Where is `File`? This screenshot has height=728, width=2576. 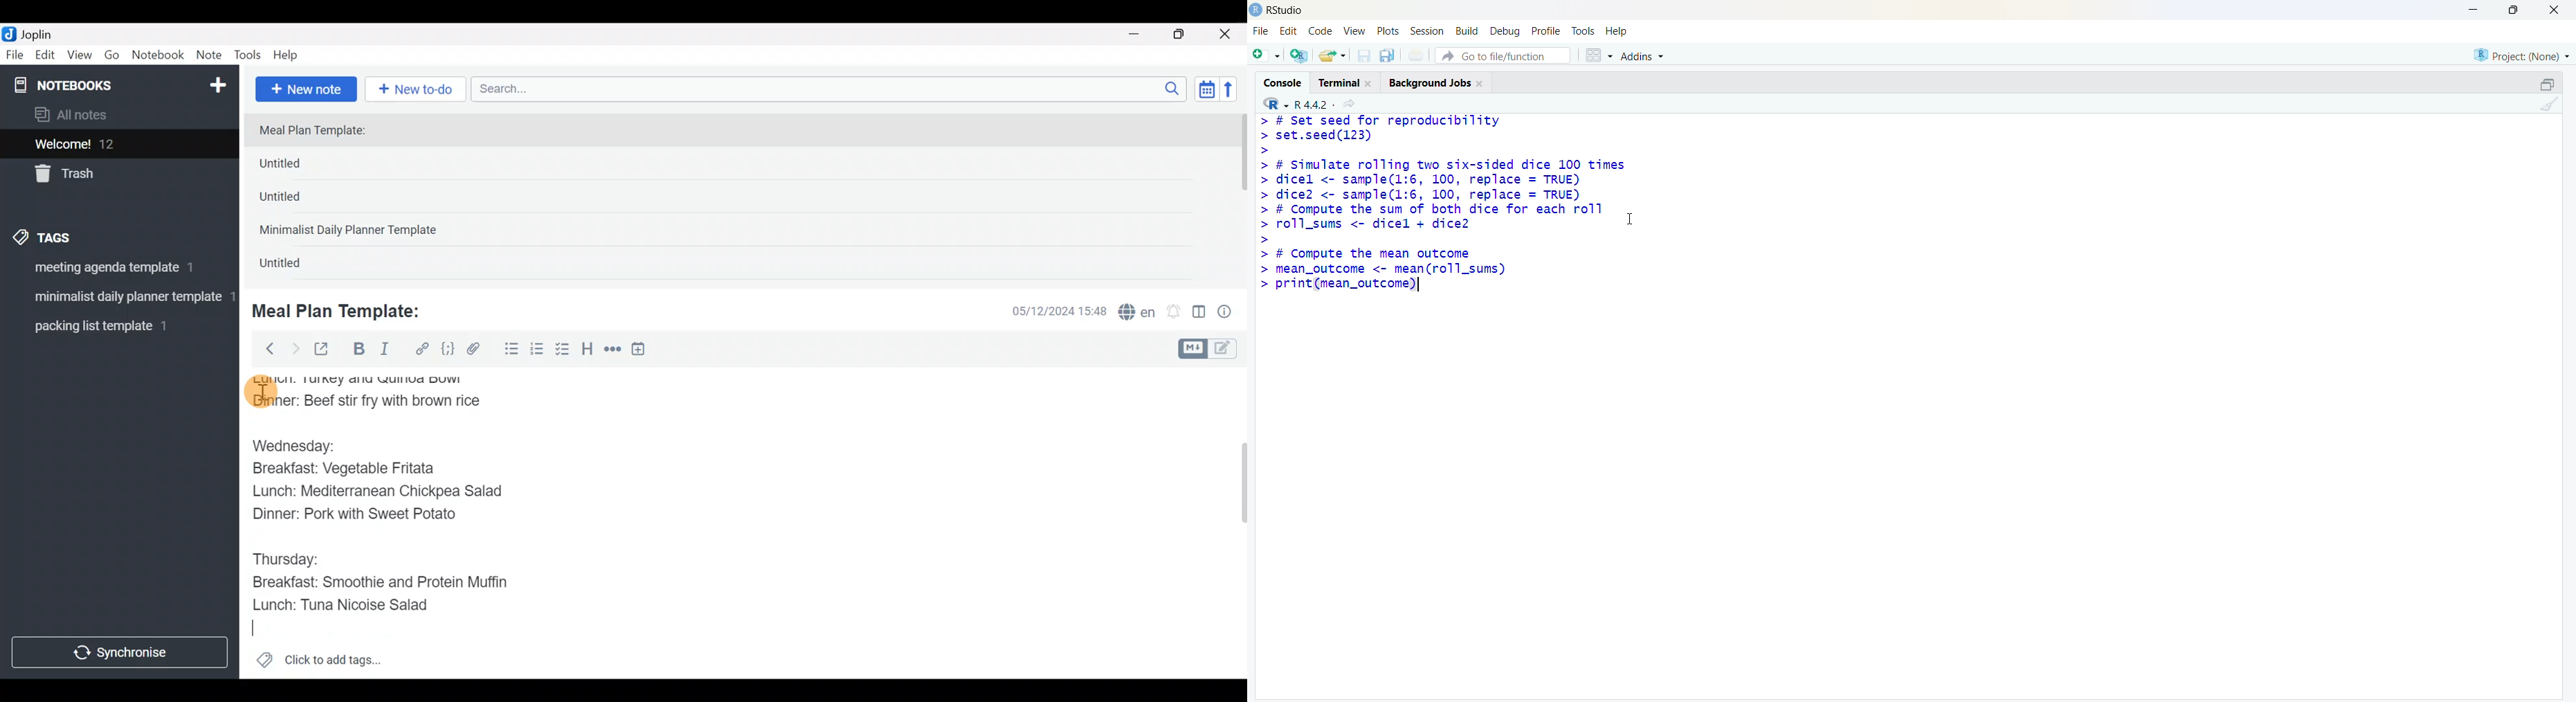 File is located at coordinates (16, 55).